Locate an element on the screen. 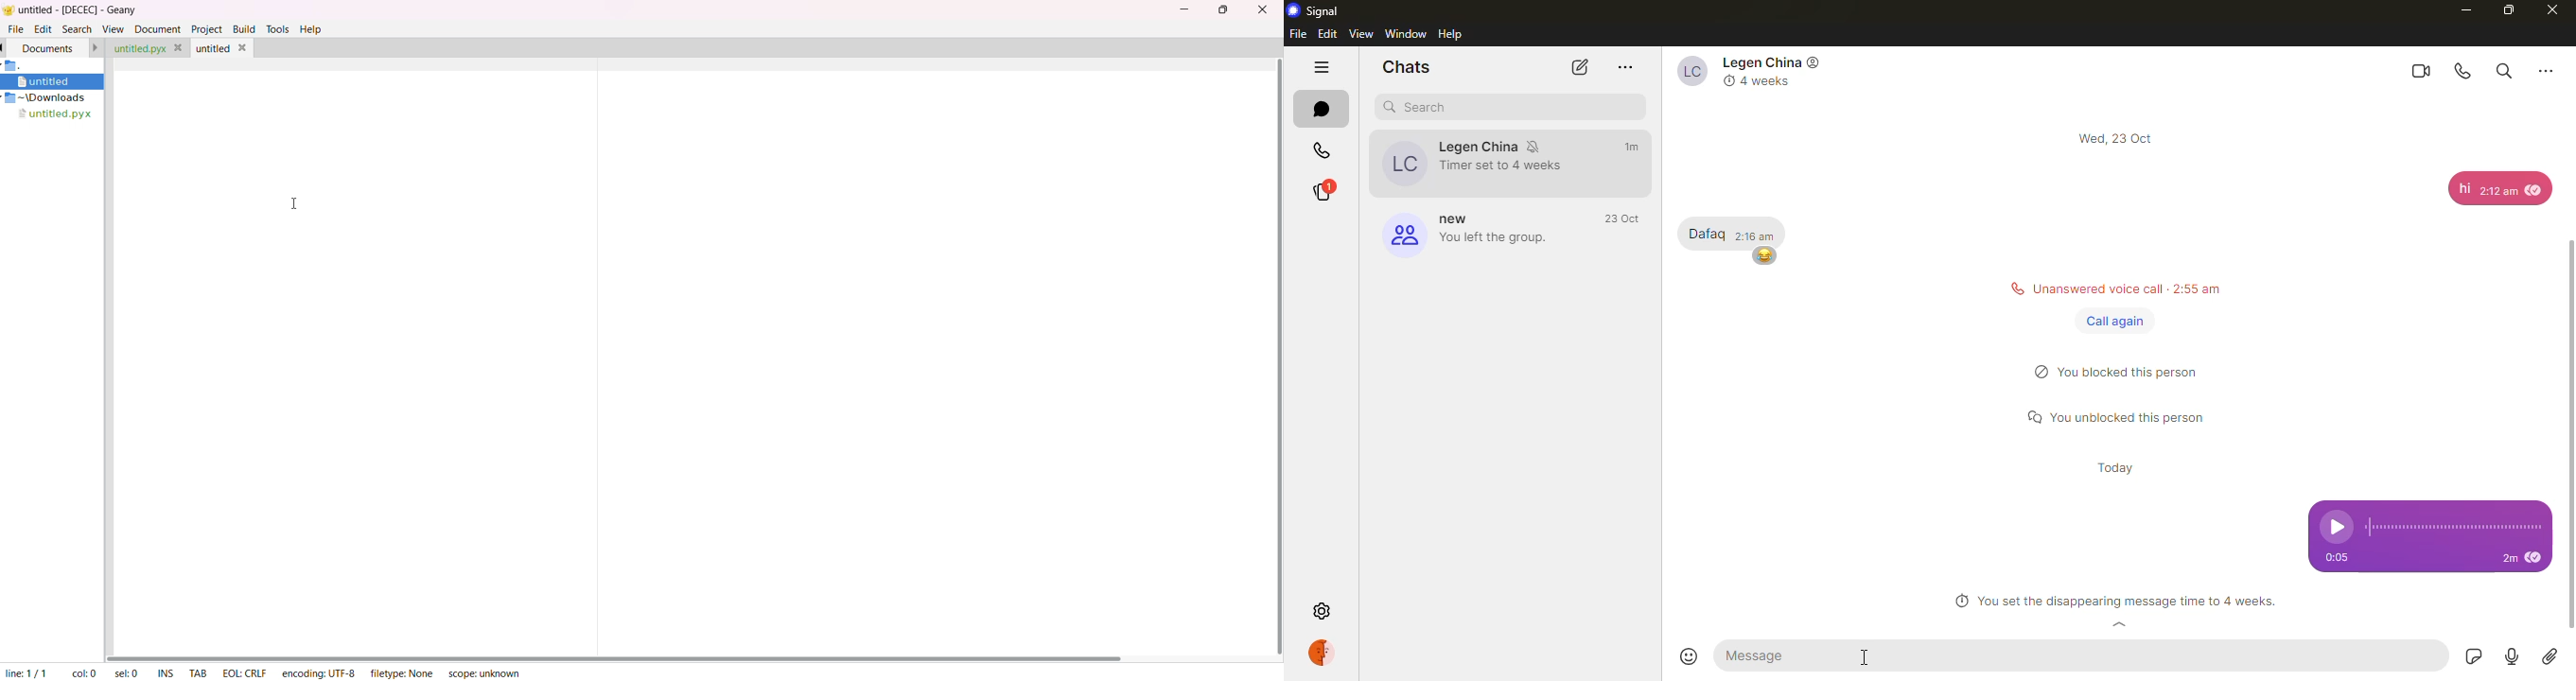 This screenshot has width=2576, height=700. downloads is located at coordinates (45, 98).